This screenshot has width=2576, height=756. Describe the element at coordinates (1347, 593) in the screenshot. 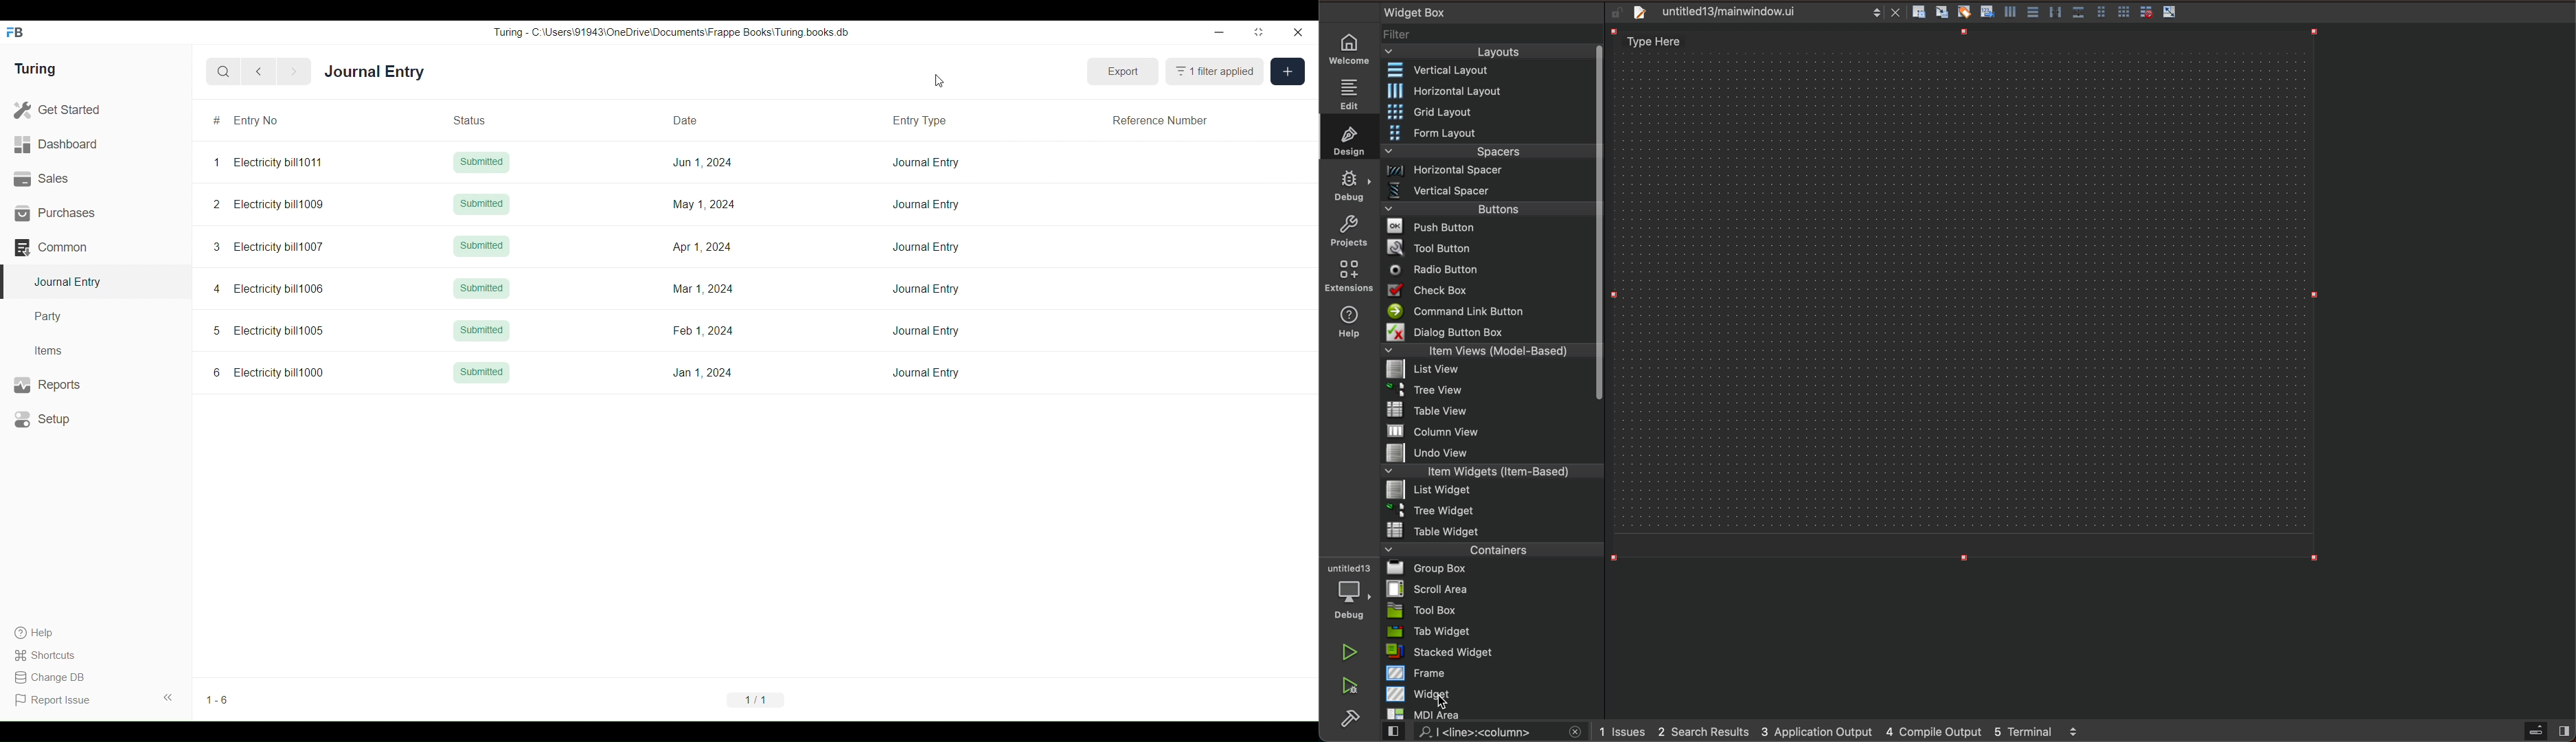

I see `debug` at that location.